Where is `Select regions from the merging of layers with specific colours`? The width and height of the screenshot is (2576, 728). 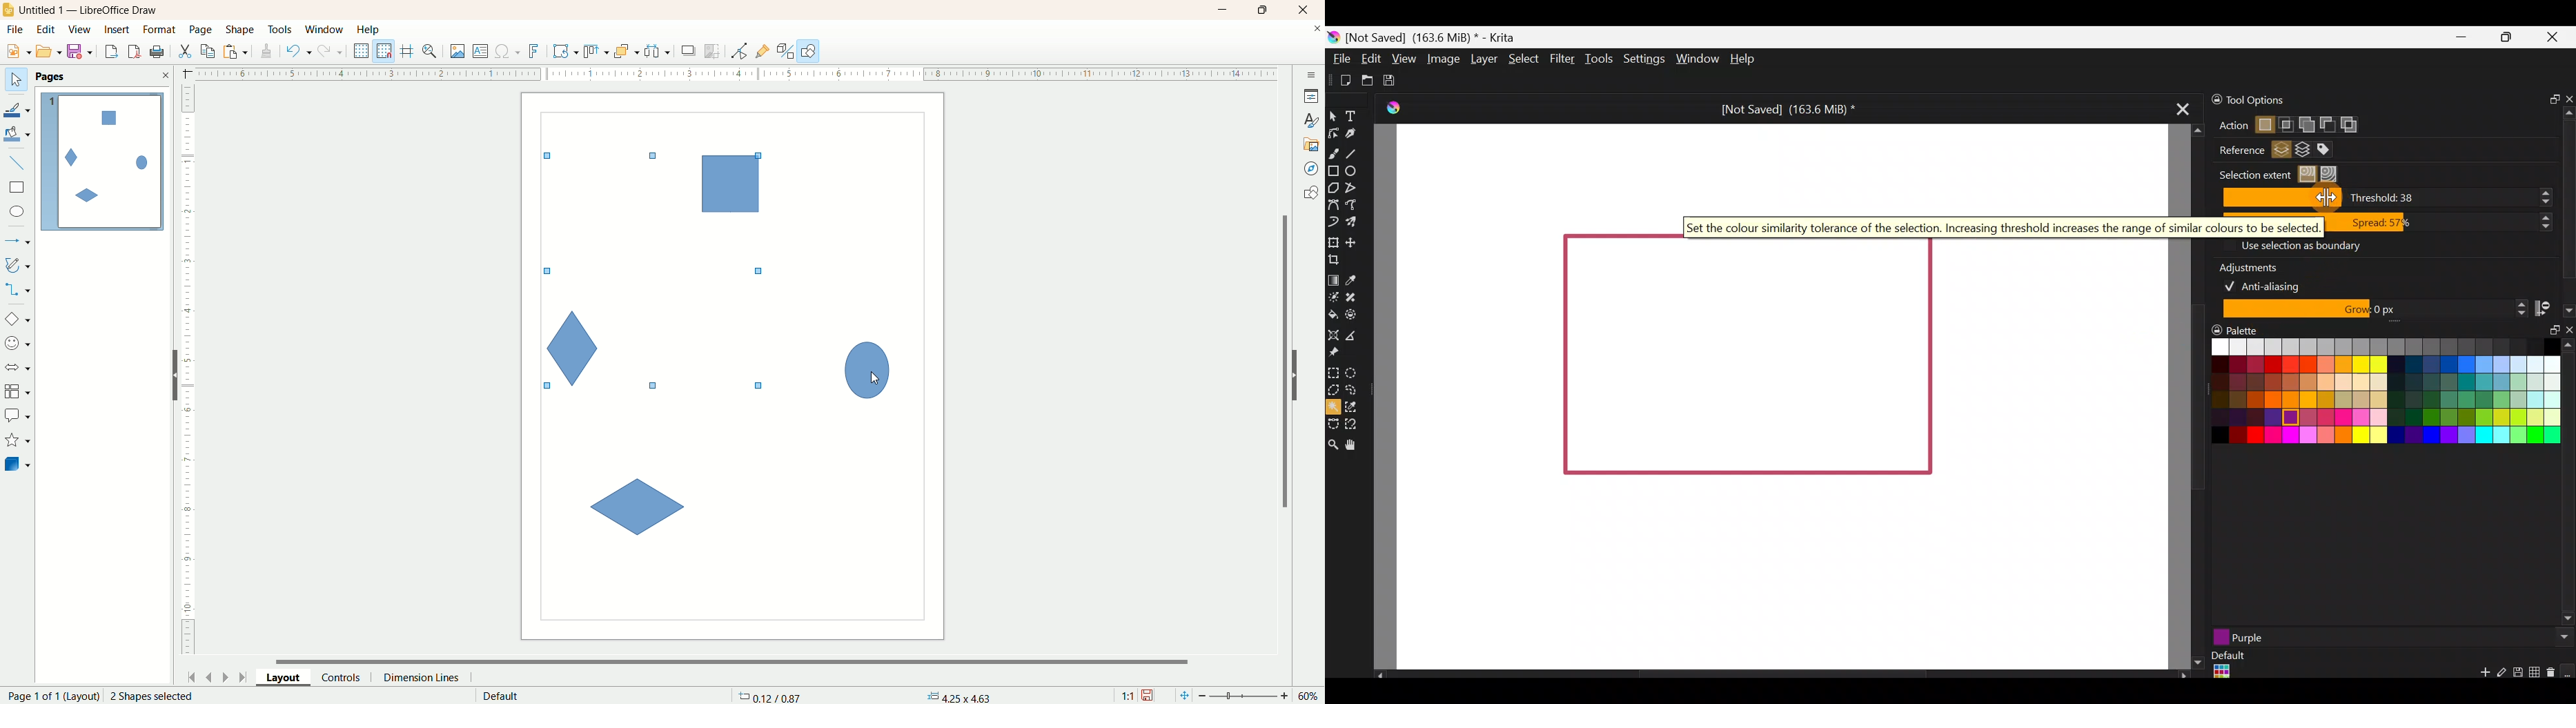 Select regions from the merging of layers with specific colours is located at coordinates (2331, 150).